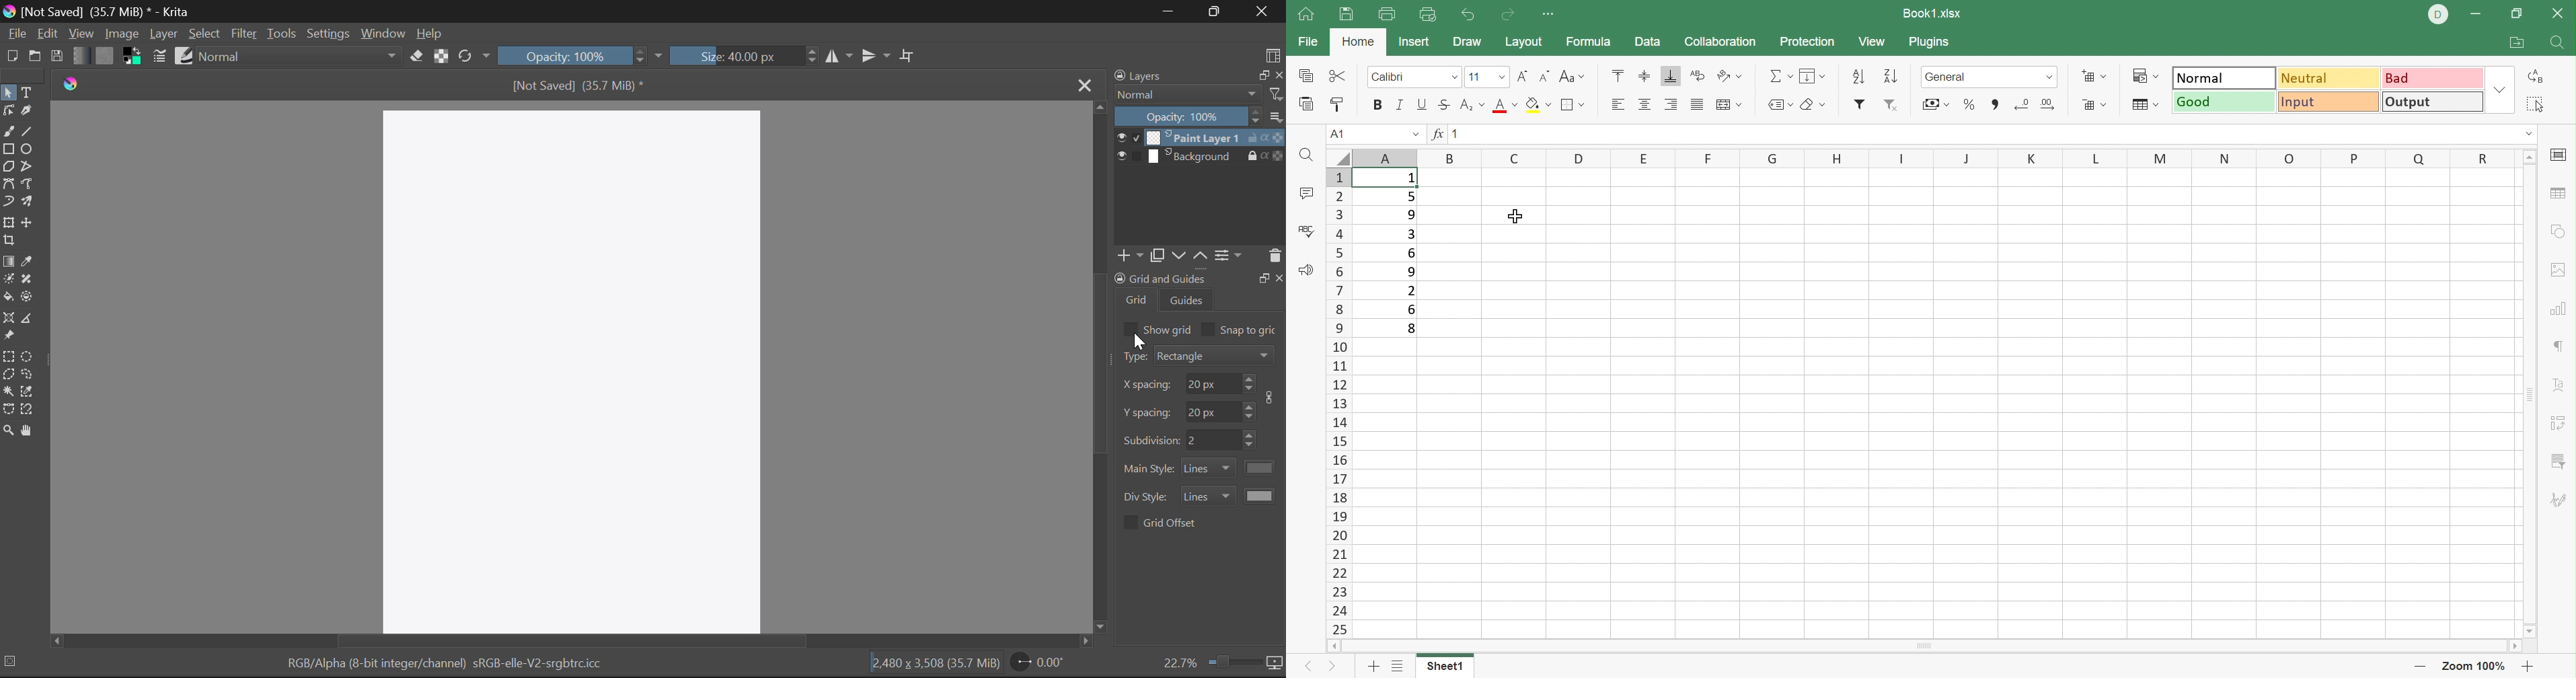 This screenshot has width=2576, height=700. I want to click on Enclose and fill, so click(29, 297).